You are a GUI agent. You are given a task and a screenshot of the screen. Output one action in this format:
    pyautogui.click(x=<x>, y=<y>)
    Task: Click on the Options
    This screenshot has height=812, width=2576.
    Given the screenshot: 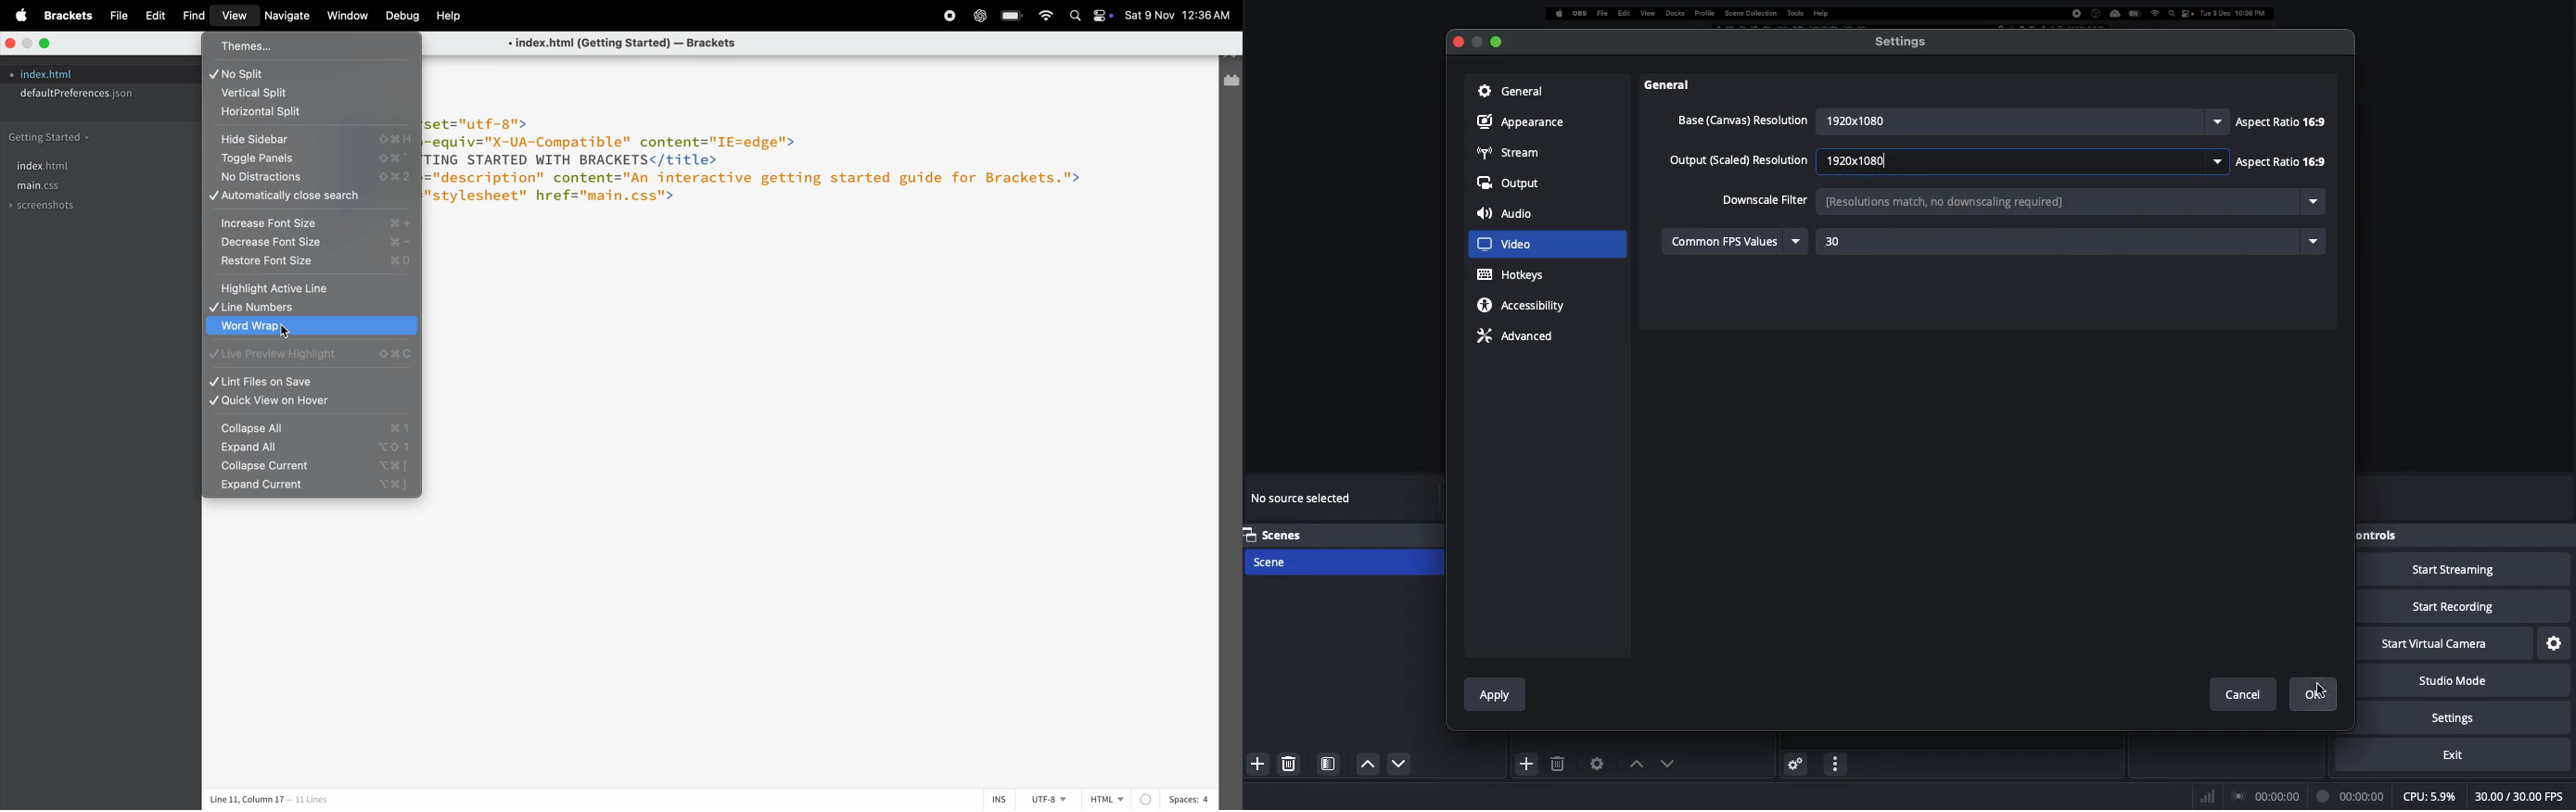 What is the action you would take?
    pyautogui.click(x=1836, y=762)
    